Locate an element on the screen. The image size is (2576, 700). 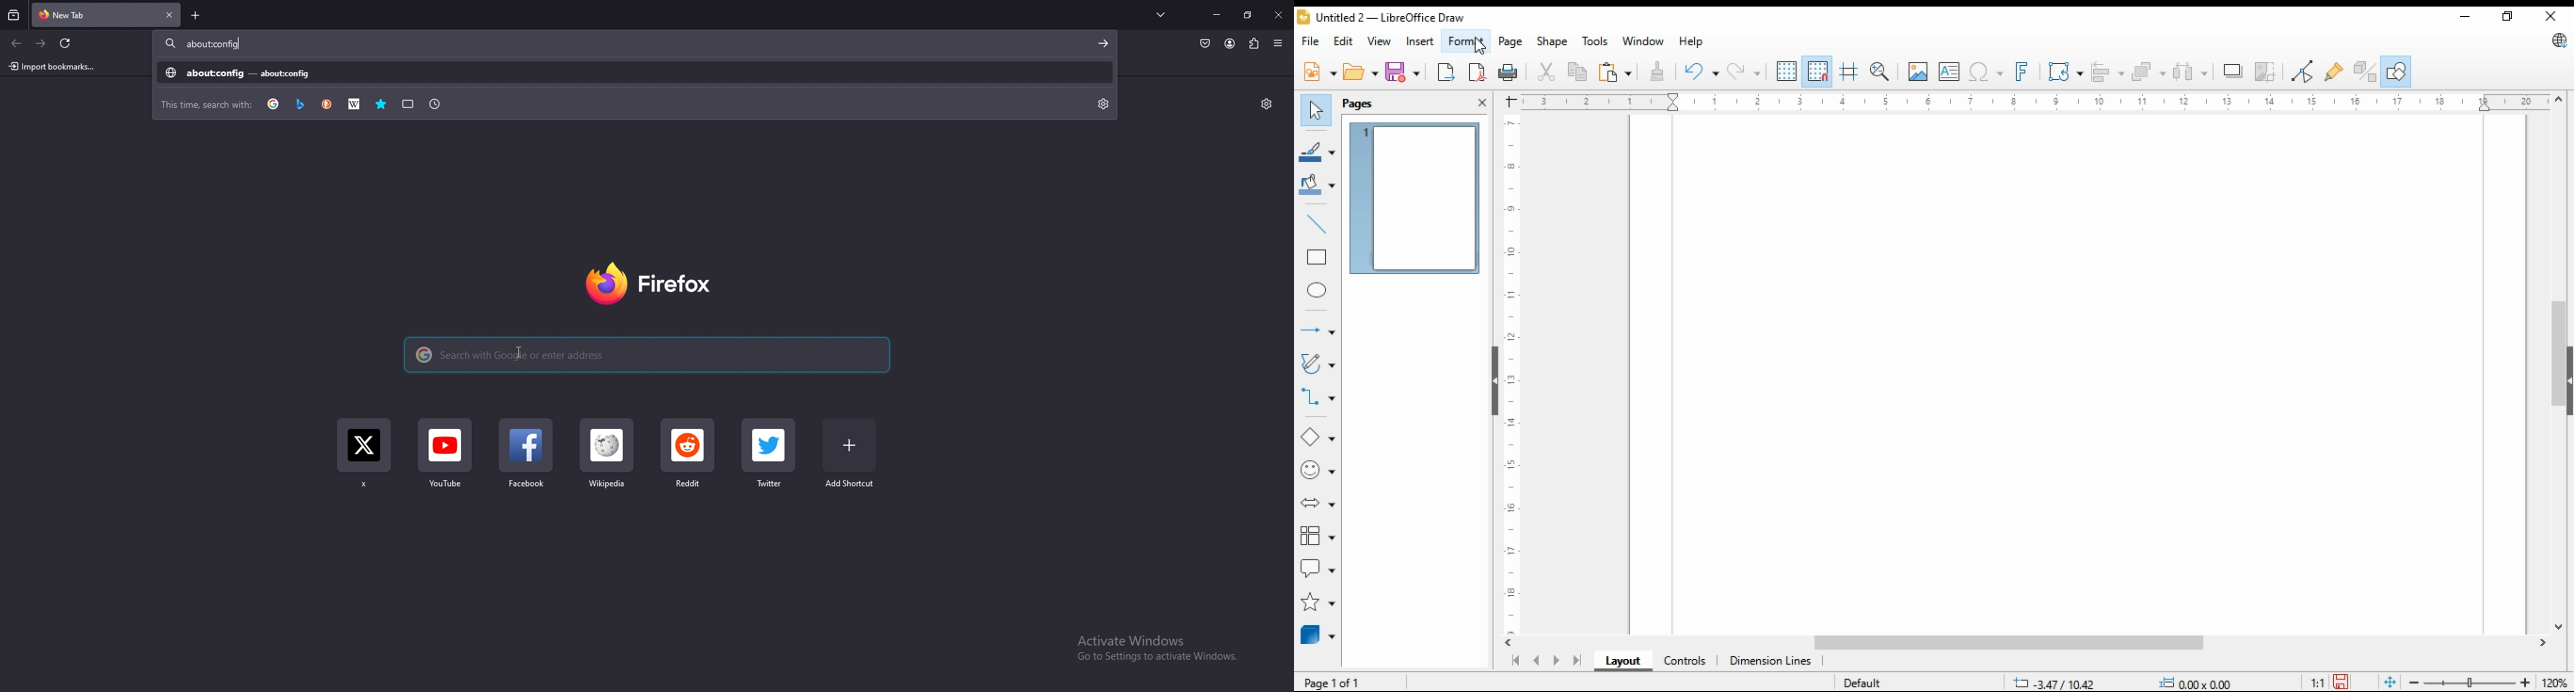
reddit is located at coordinates (689, 456).